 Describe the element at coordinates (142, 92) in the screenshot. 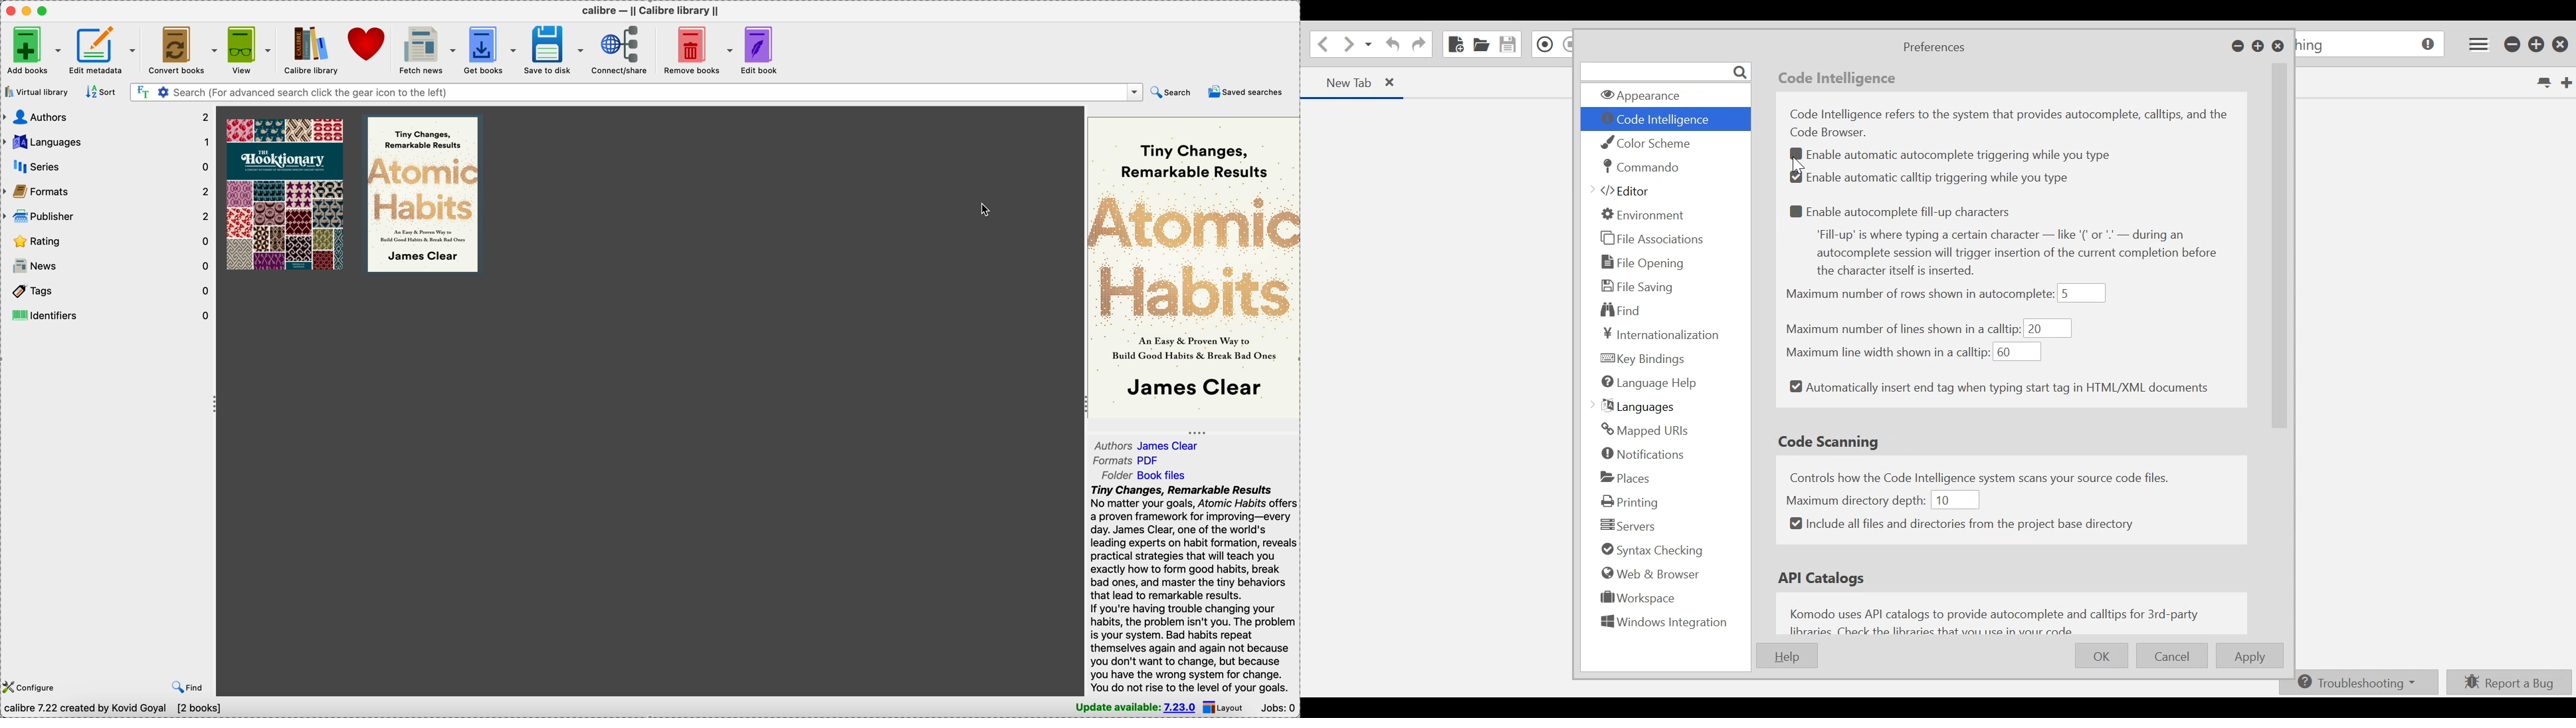

I see `search the text of all books in the library` at that location.